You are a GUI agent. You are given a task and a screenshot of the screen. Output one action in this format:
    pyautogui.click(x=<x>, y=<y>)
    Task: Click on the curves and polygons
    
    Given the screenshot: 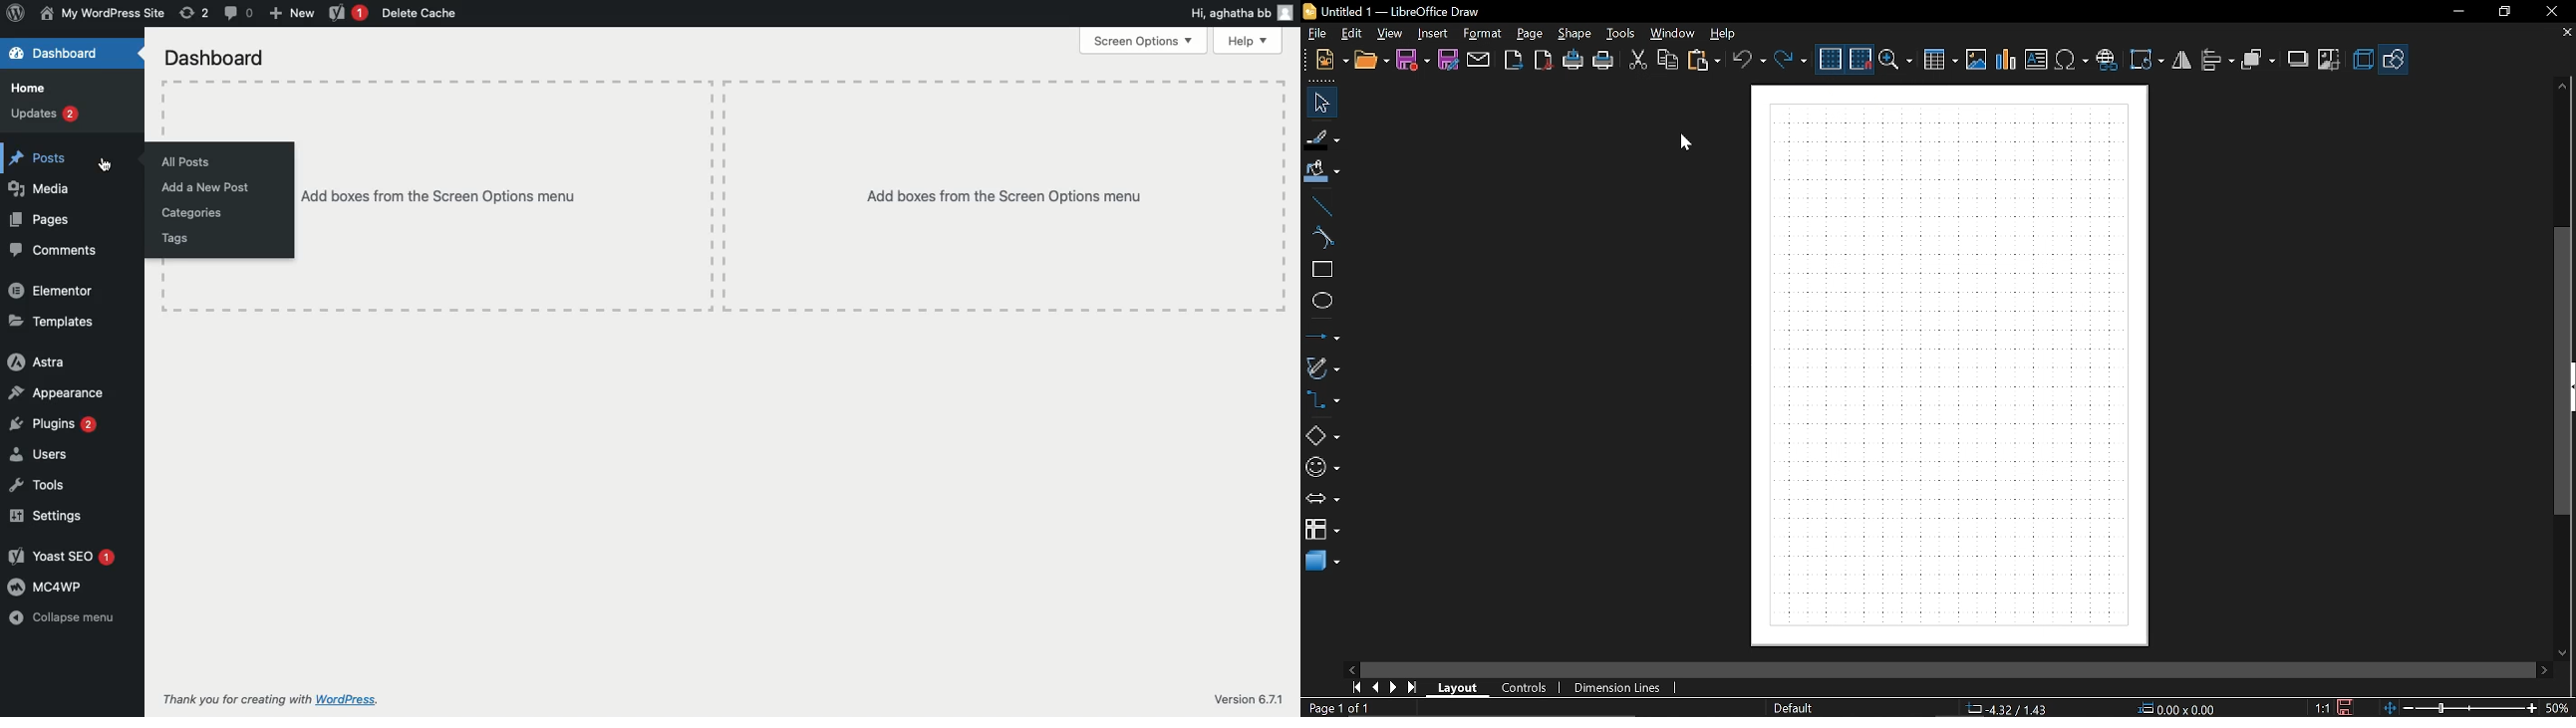 What is the action you would take?
    pyautogui.click(x=1322, y=368)
    